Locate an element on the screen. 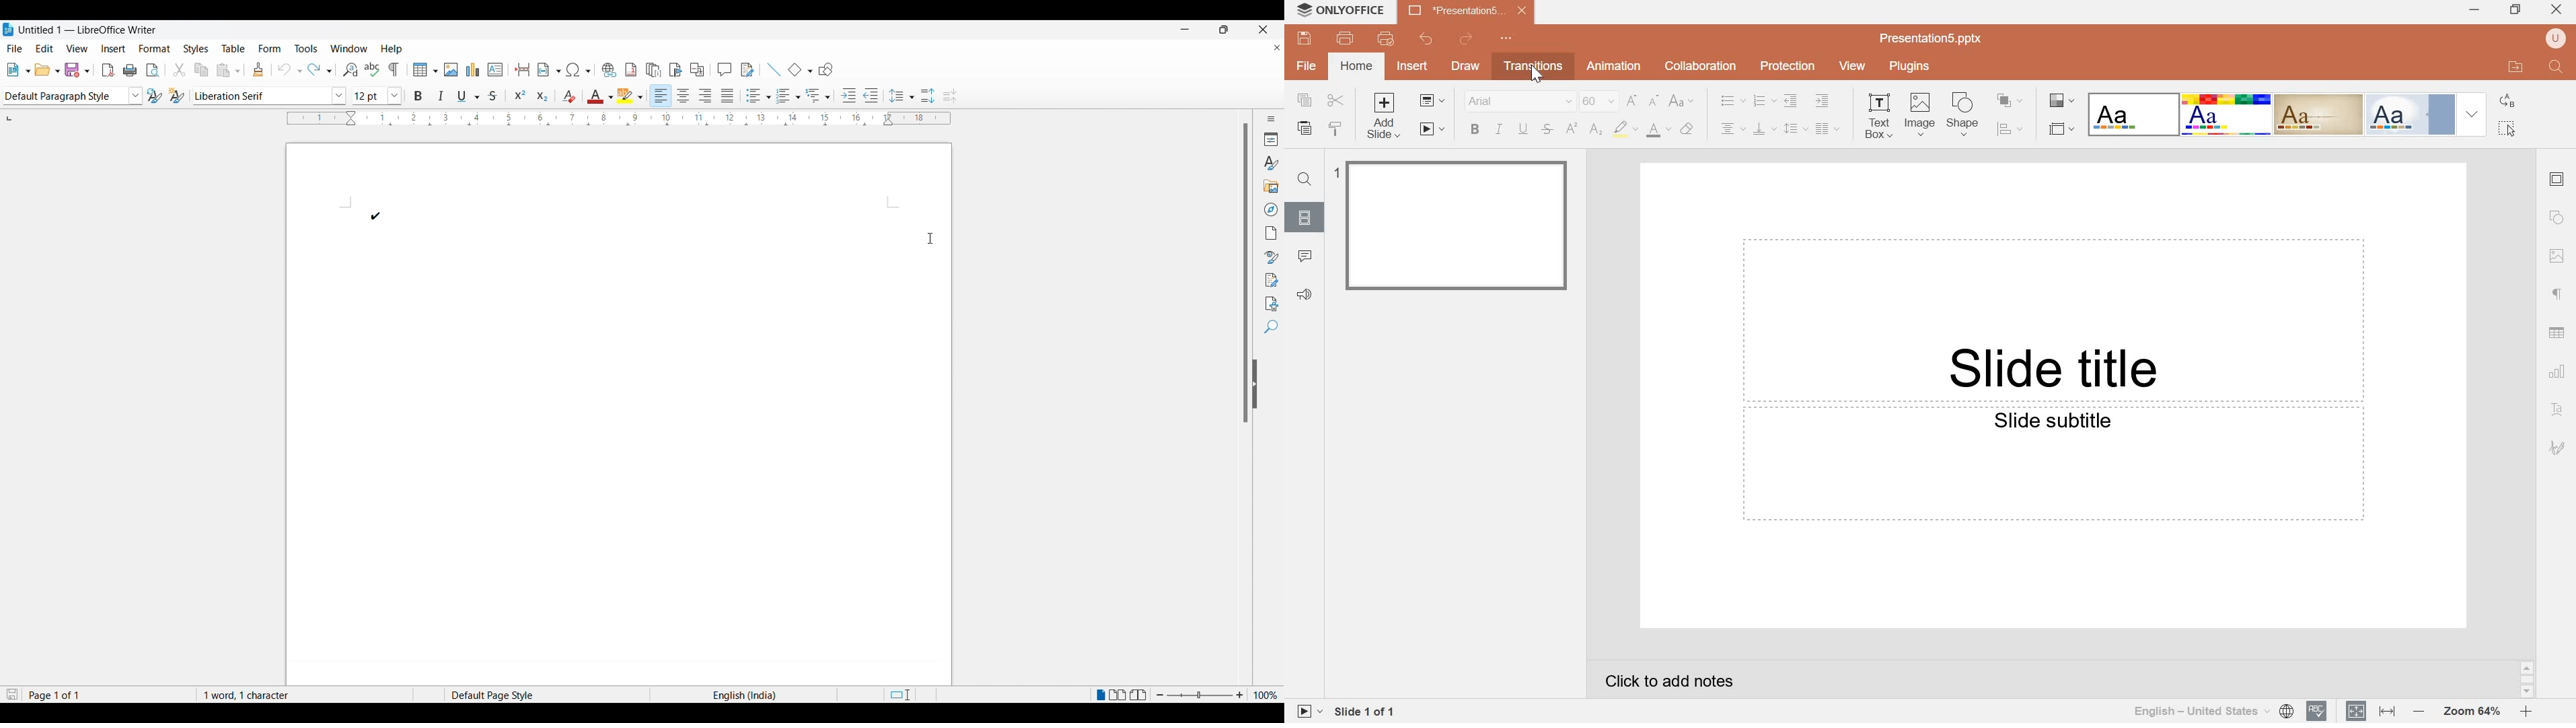  align shape is located at coordinates (2012, 129).